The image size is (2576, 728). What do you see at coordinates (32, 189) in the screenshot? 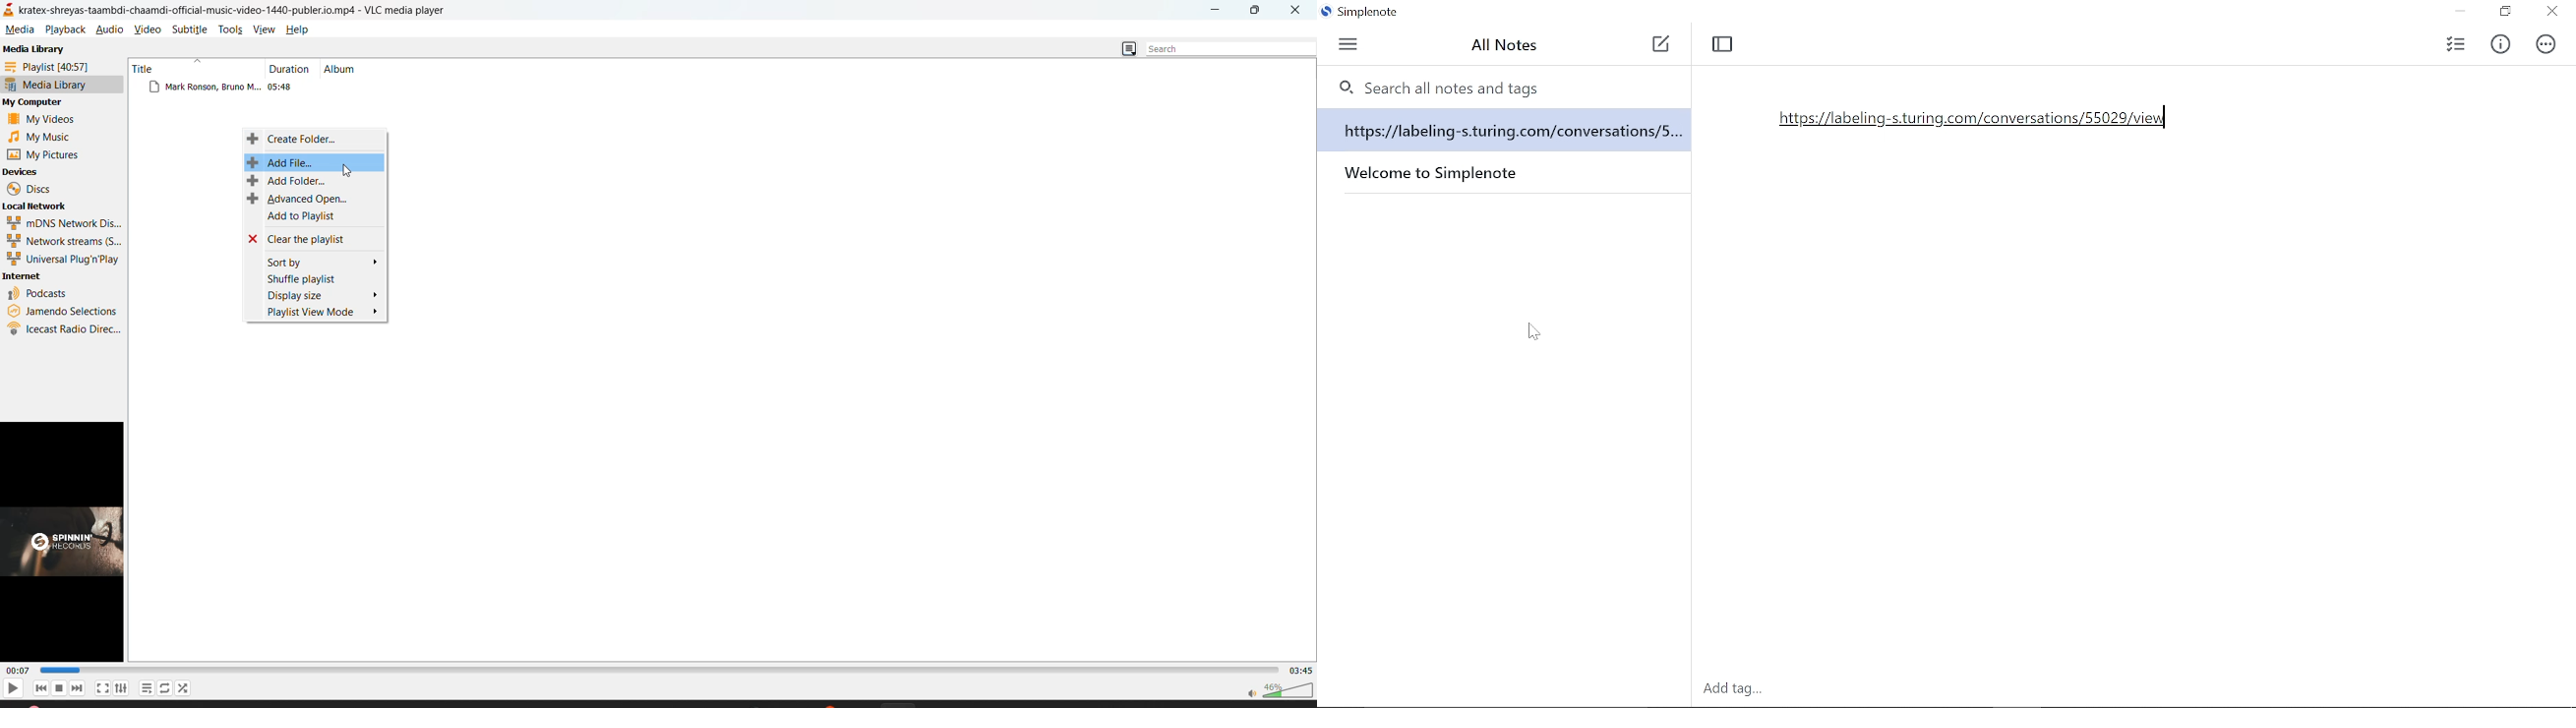
I see `discs` at bounding box center [32, 189].